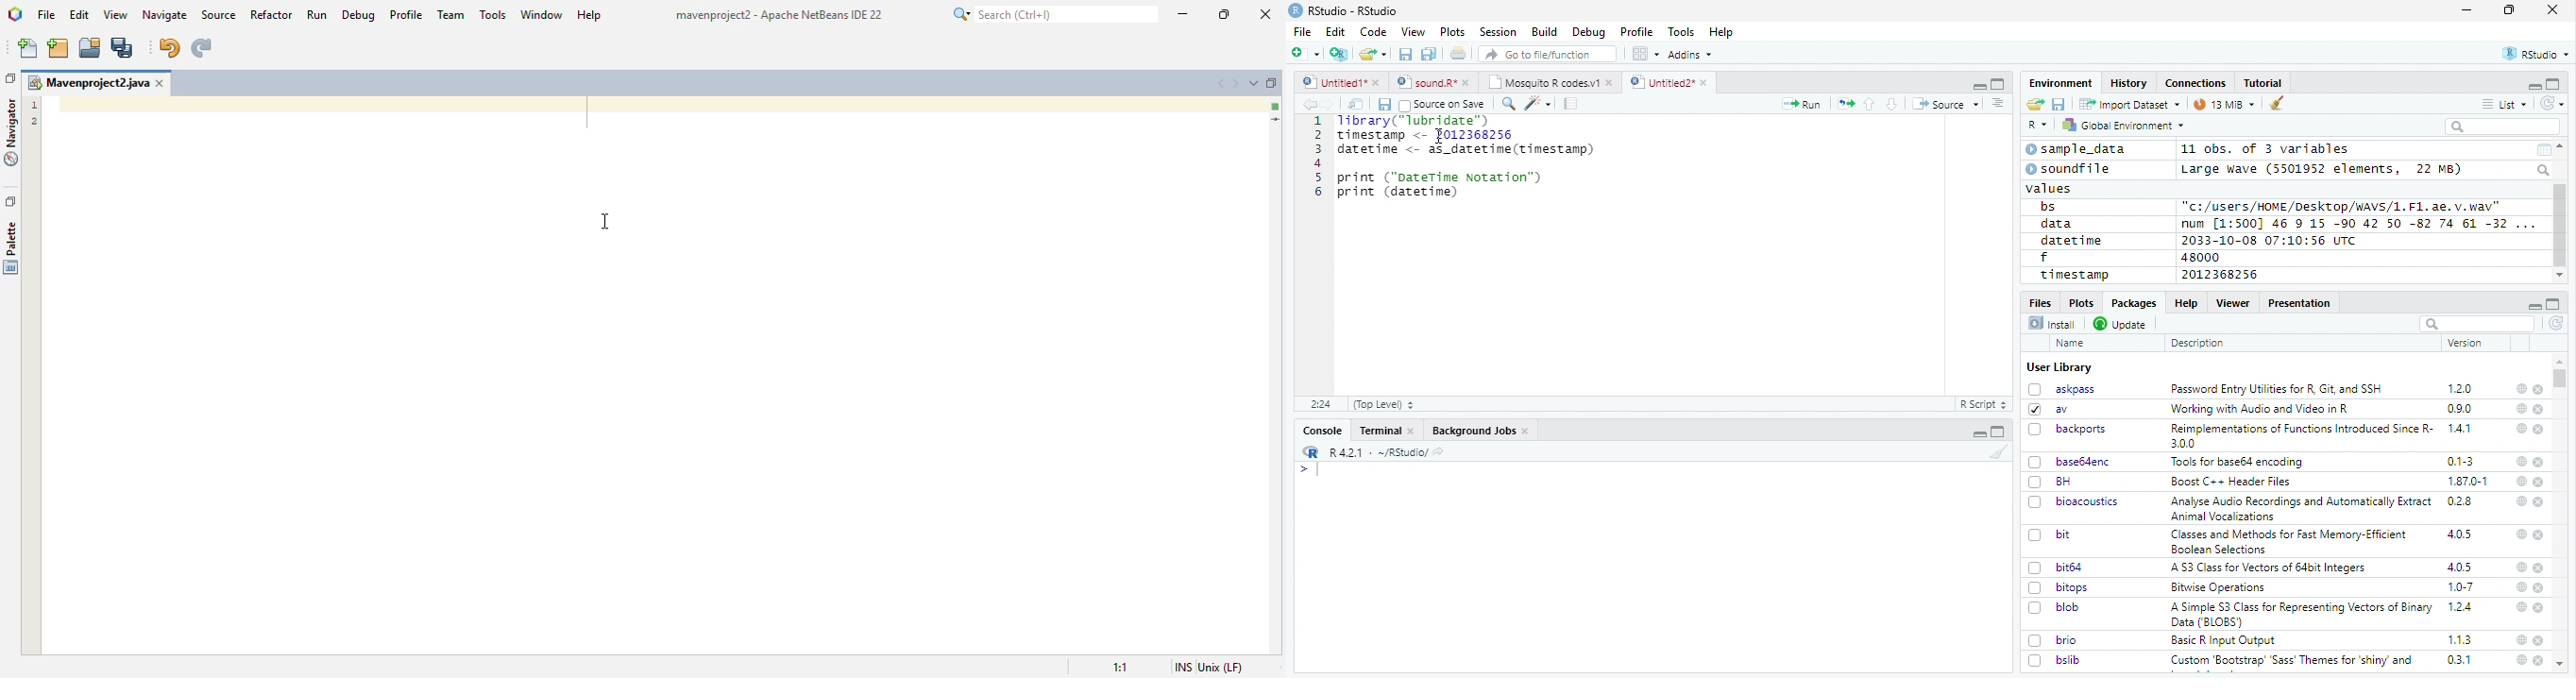 Image resolution: width=2576 pixels, height=700 pixels. Describe the element at coordinates (1414, 32) in the screenshot. I see `View` at that location.